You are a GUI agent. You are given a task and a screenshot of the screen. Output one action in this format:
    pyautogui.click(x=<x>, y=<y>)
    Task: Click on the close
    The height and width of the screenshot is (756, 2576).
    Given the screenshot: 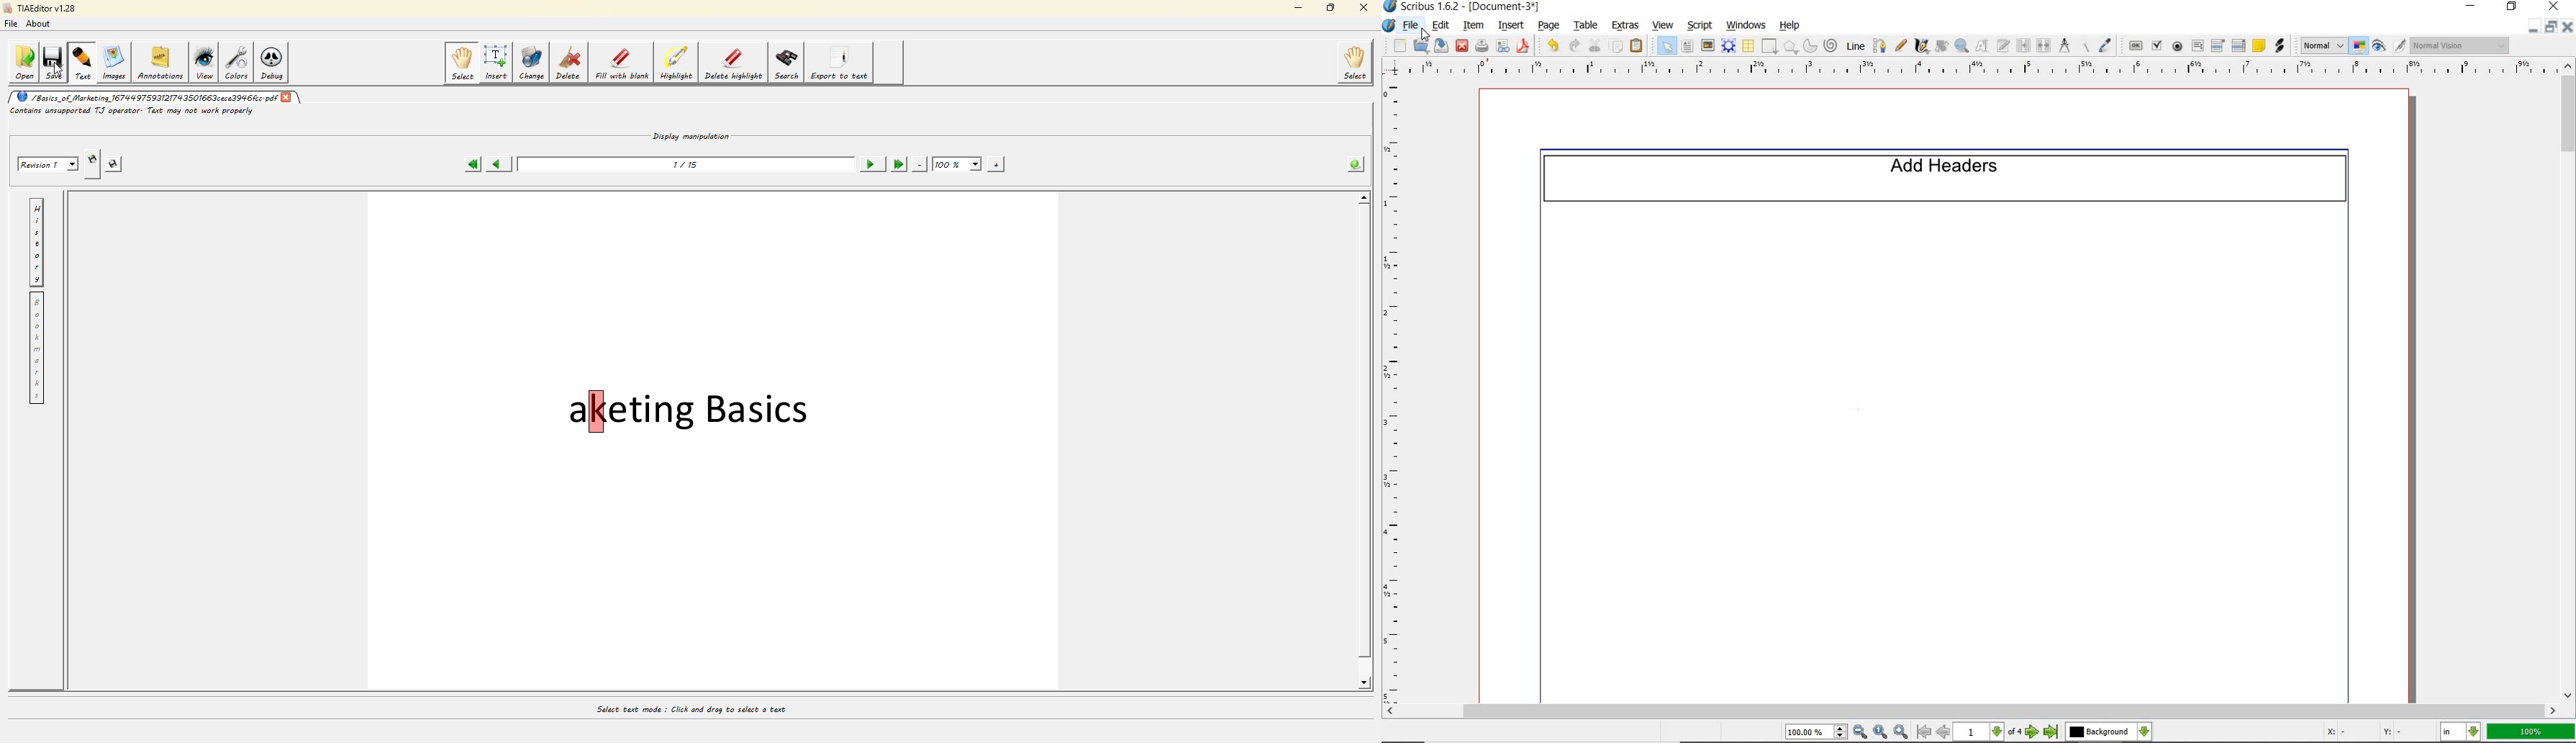 What is the action you would take?
    pyautogui.click(x=2569, y=26)
    